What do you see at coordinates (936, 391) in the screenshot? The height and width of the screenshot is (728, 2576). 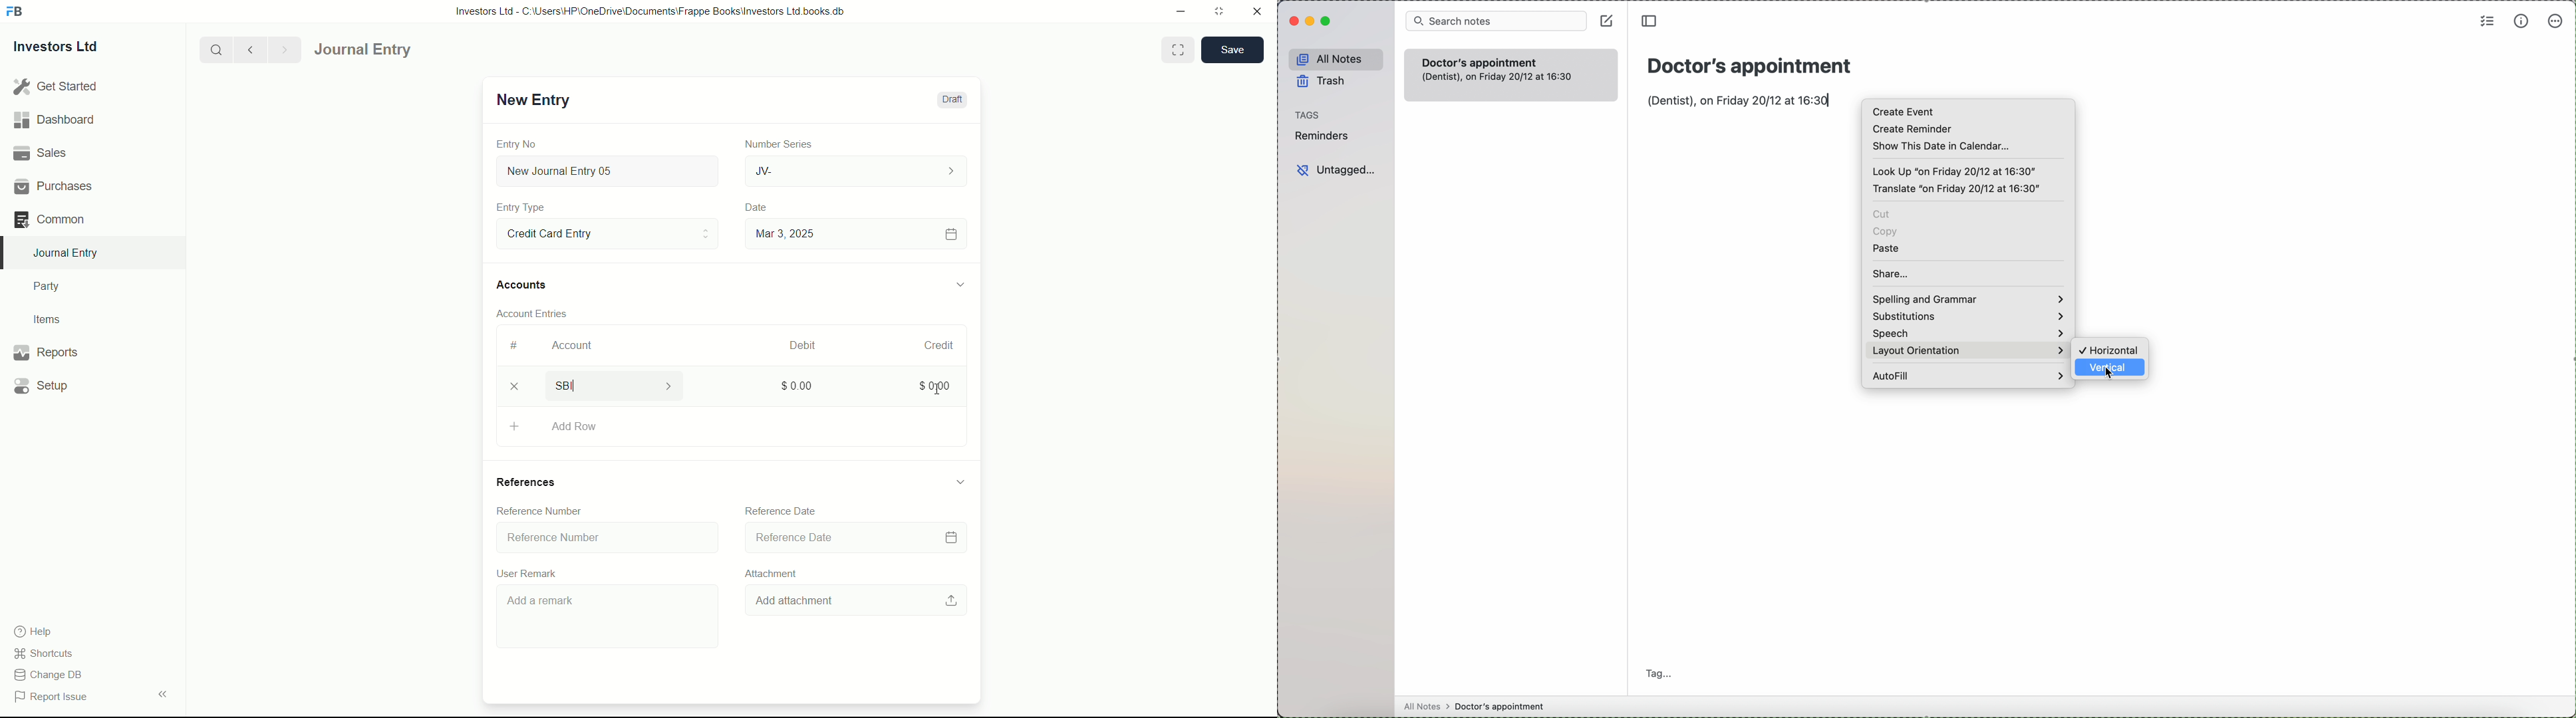 I see `cursor` at bounding box center [936, 391].